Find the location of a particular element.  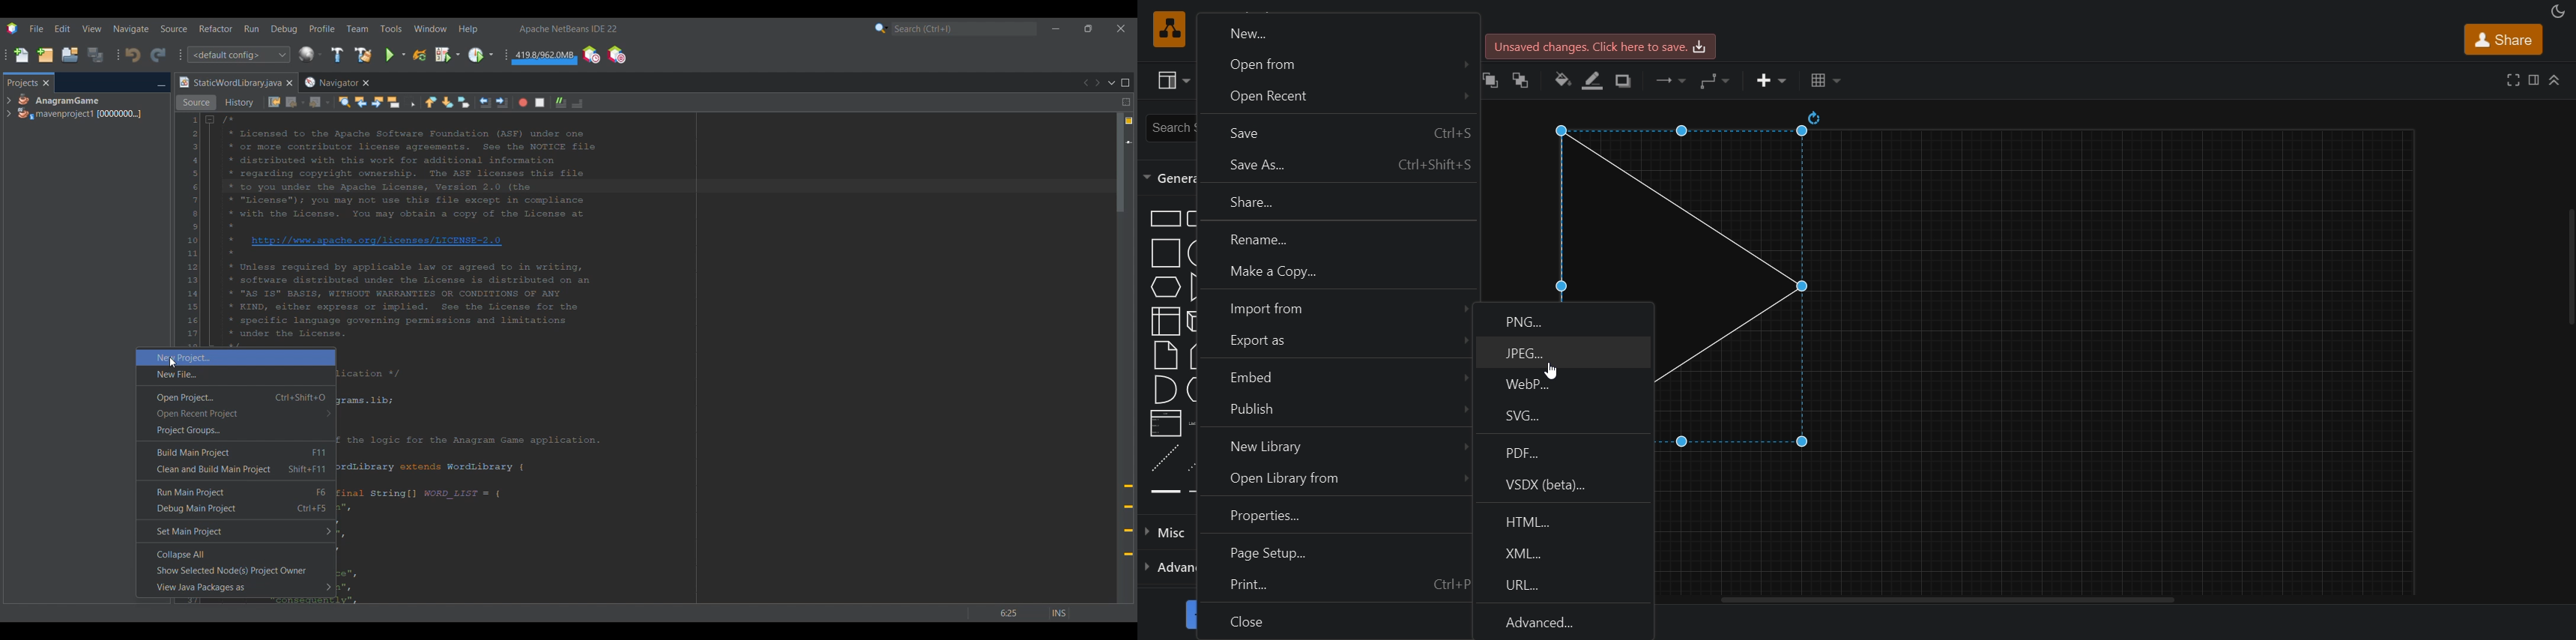

pdf is located at coordinates (1565, 451).